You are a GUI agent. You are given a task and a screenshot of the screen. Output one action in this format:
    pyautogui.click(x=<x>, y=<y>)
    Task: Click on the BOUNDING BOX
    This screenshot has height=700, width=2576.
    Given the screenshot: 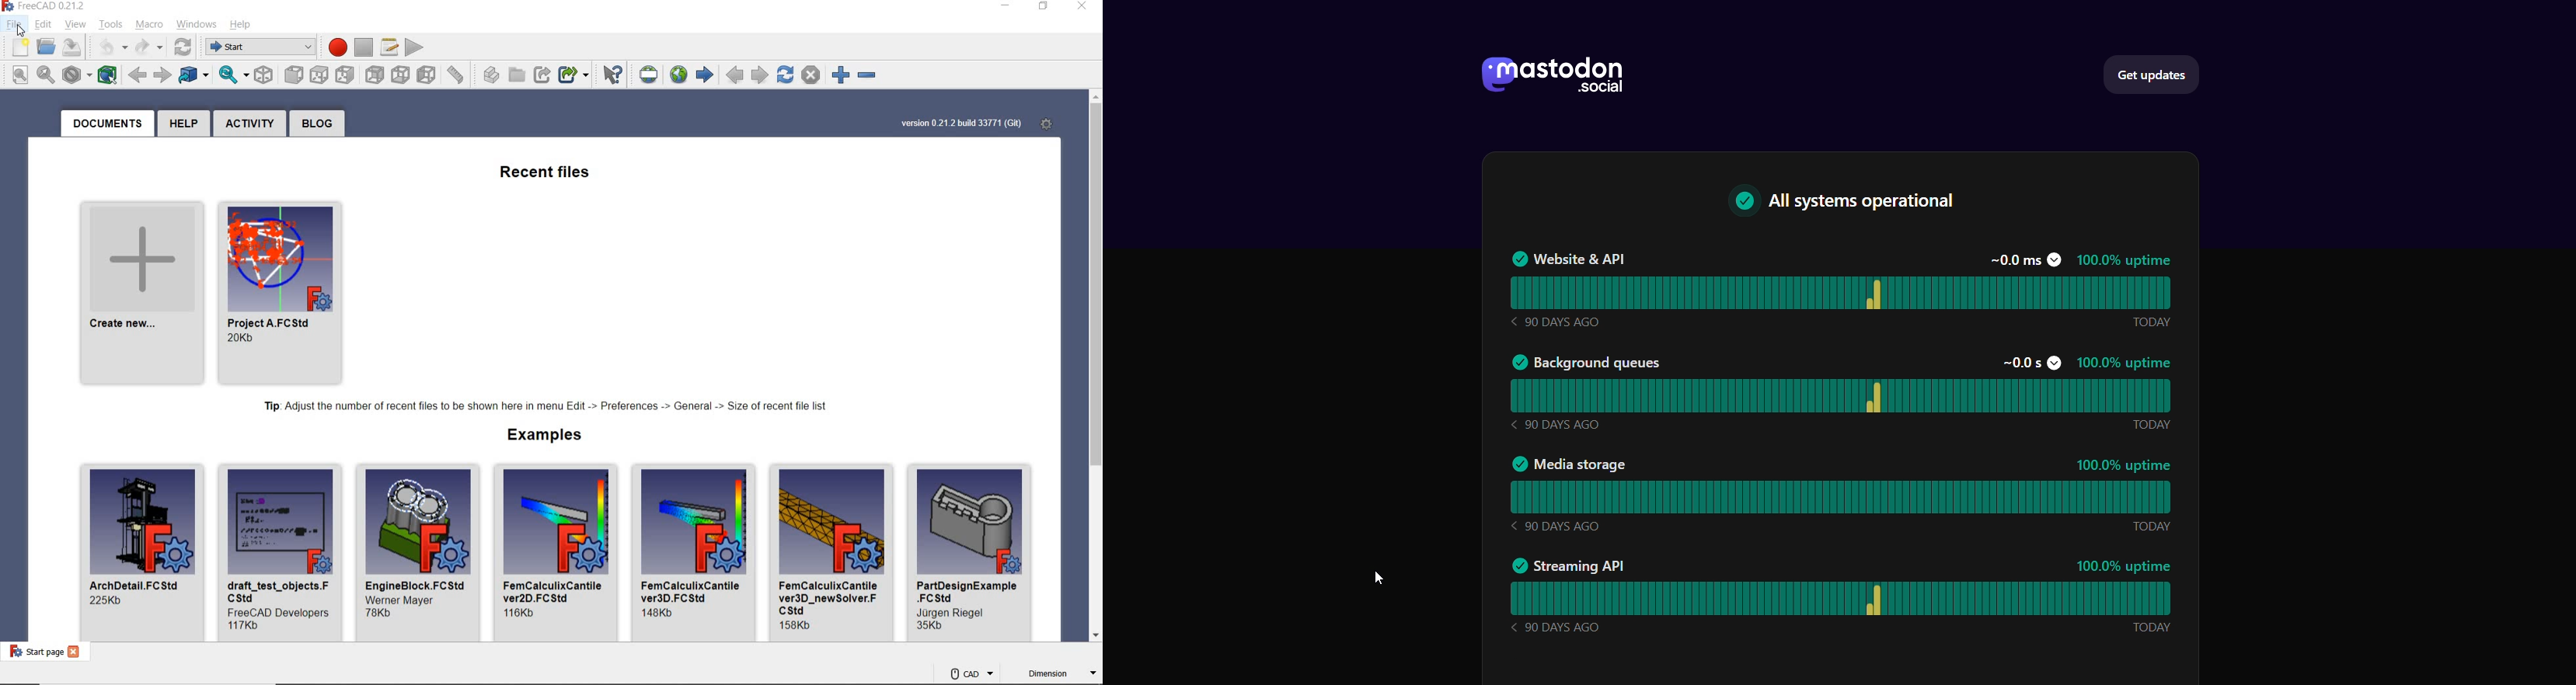 What is the action you would take?
    pyautogui.click(x=104, y=74)
    